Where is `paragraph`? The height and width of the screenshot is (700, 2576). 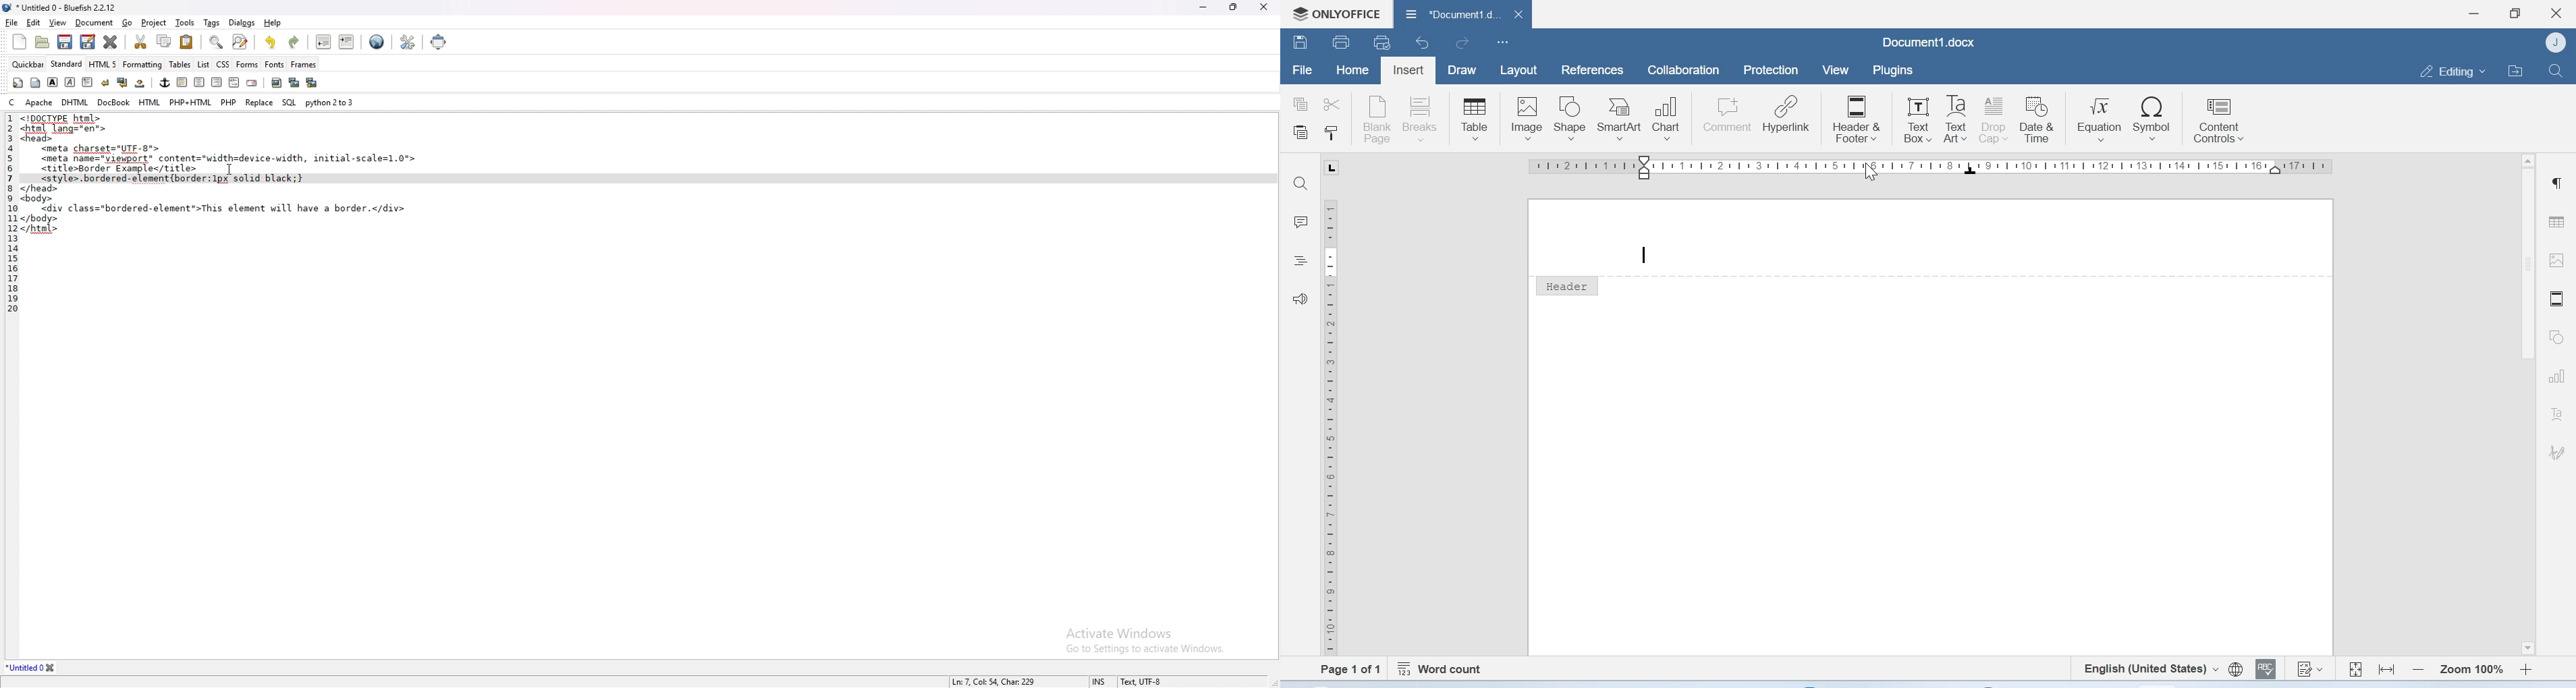 paragraph is located at coordinates (88, 82).